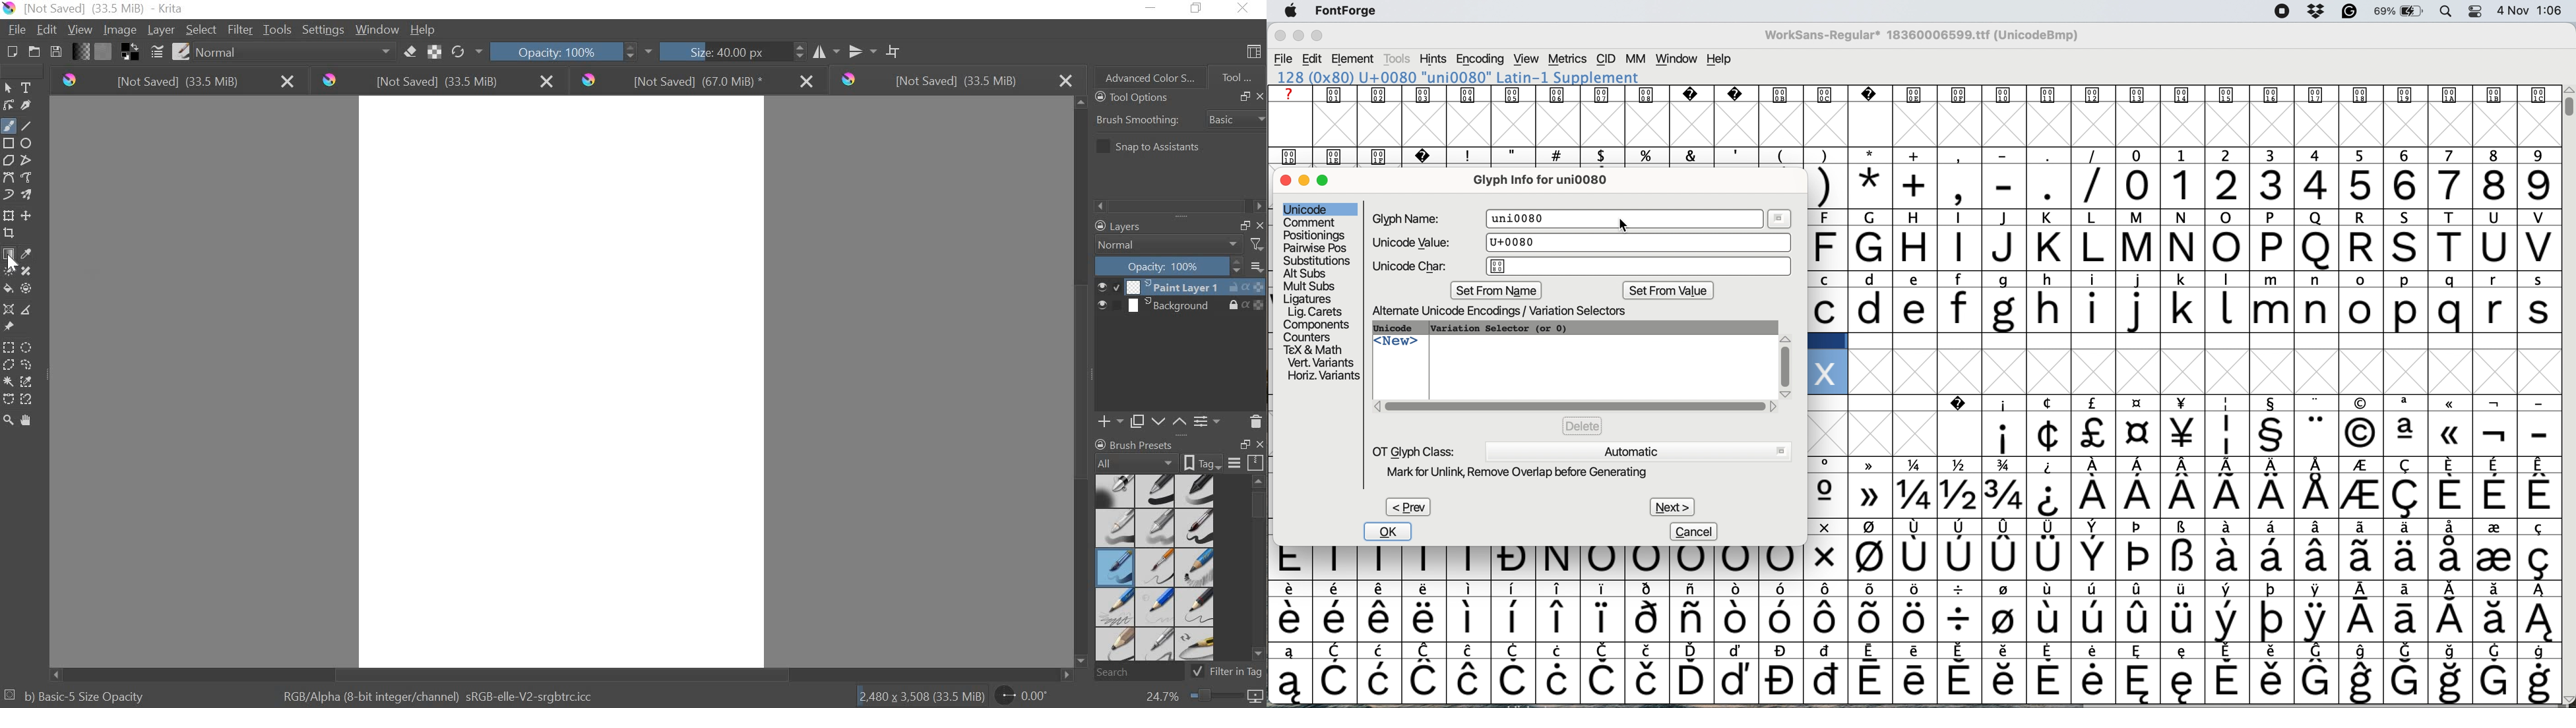 This screenshot has width=2576, height=728. I want to click on special characters, so click(1909, 564).